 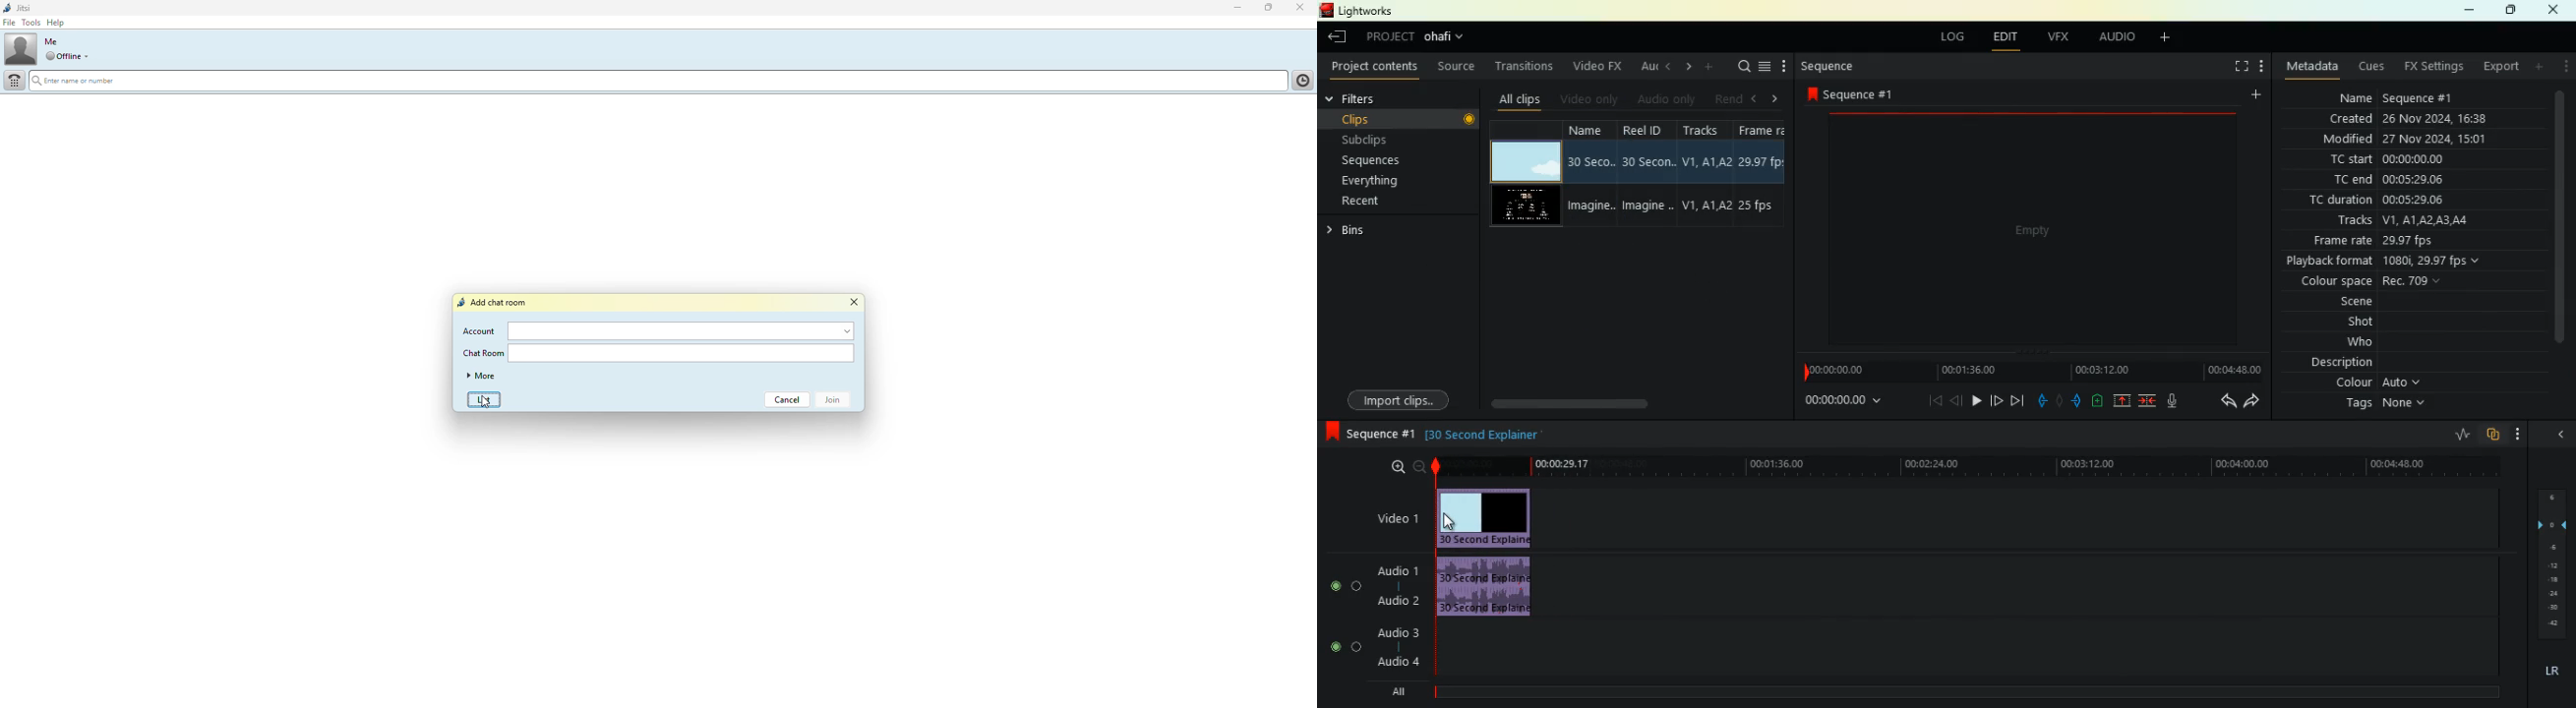 I want to click on contact list, so click(x=1300, y=80).